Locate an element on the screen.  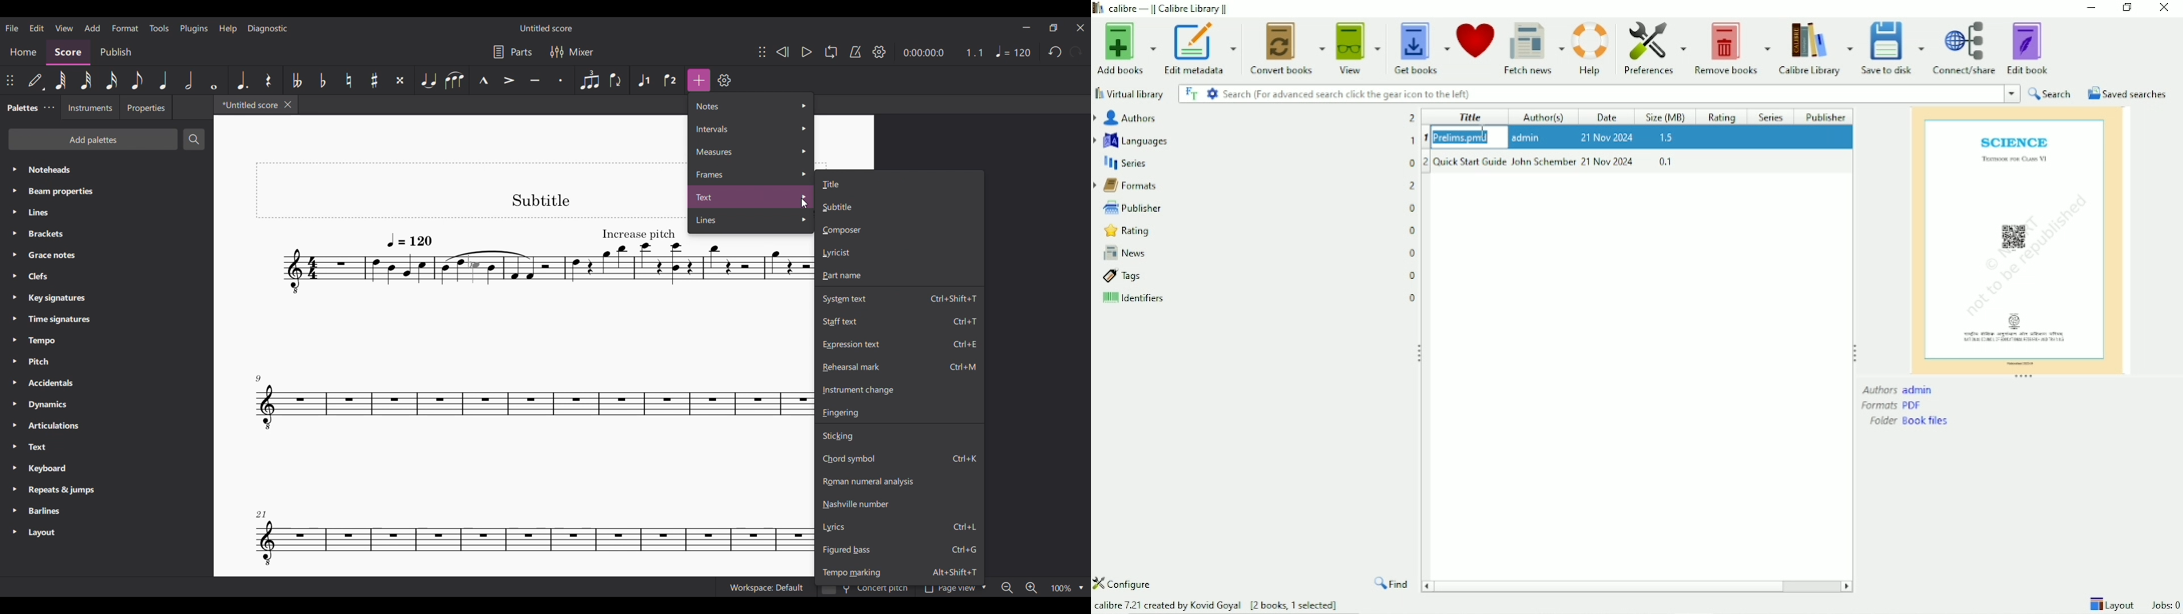
8th note is located at coordinates (136, 80).